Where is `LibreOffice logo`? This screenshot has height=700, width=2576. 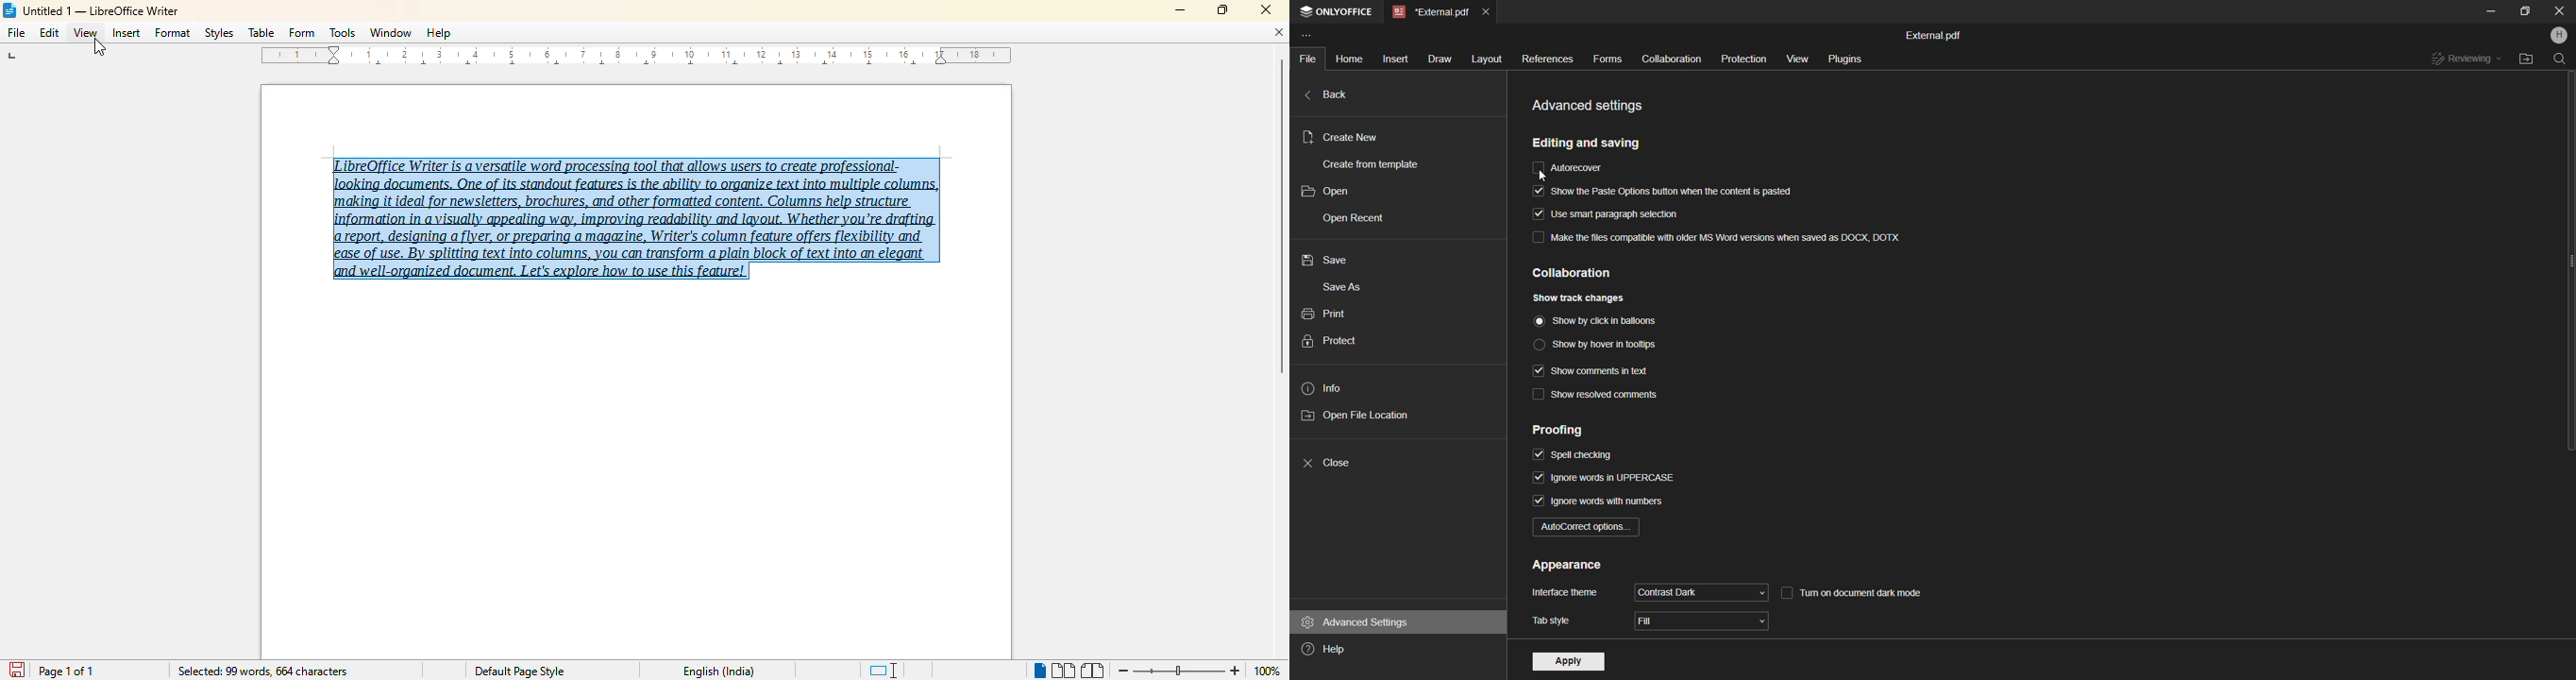 LibreOffice logo is located at coordinates (11, 9).